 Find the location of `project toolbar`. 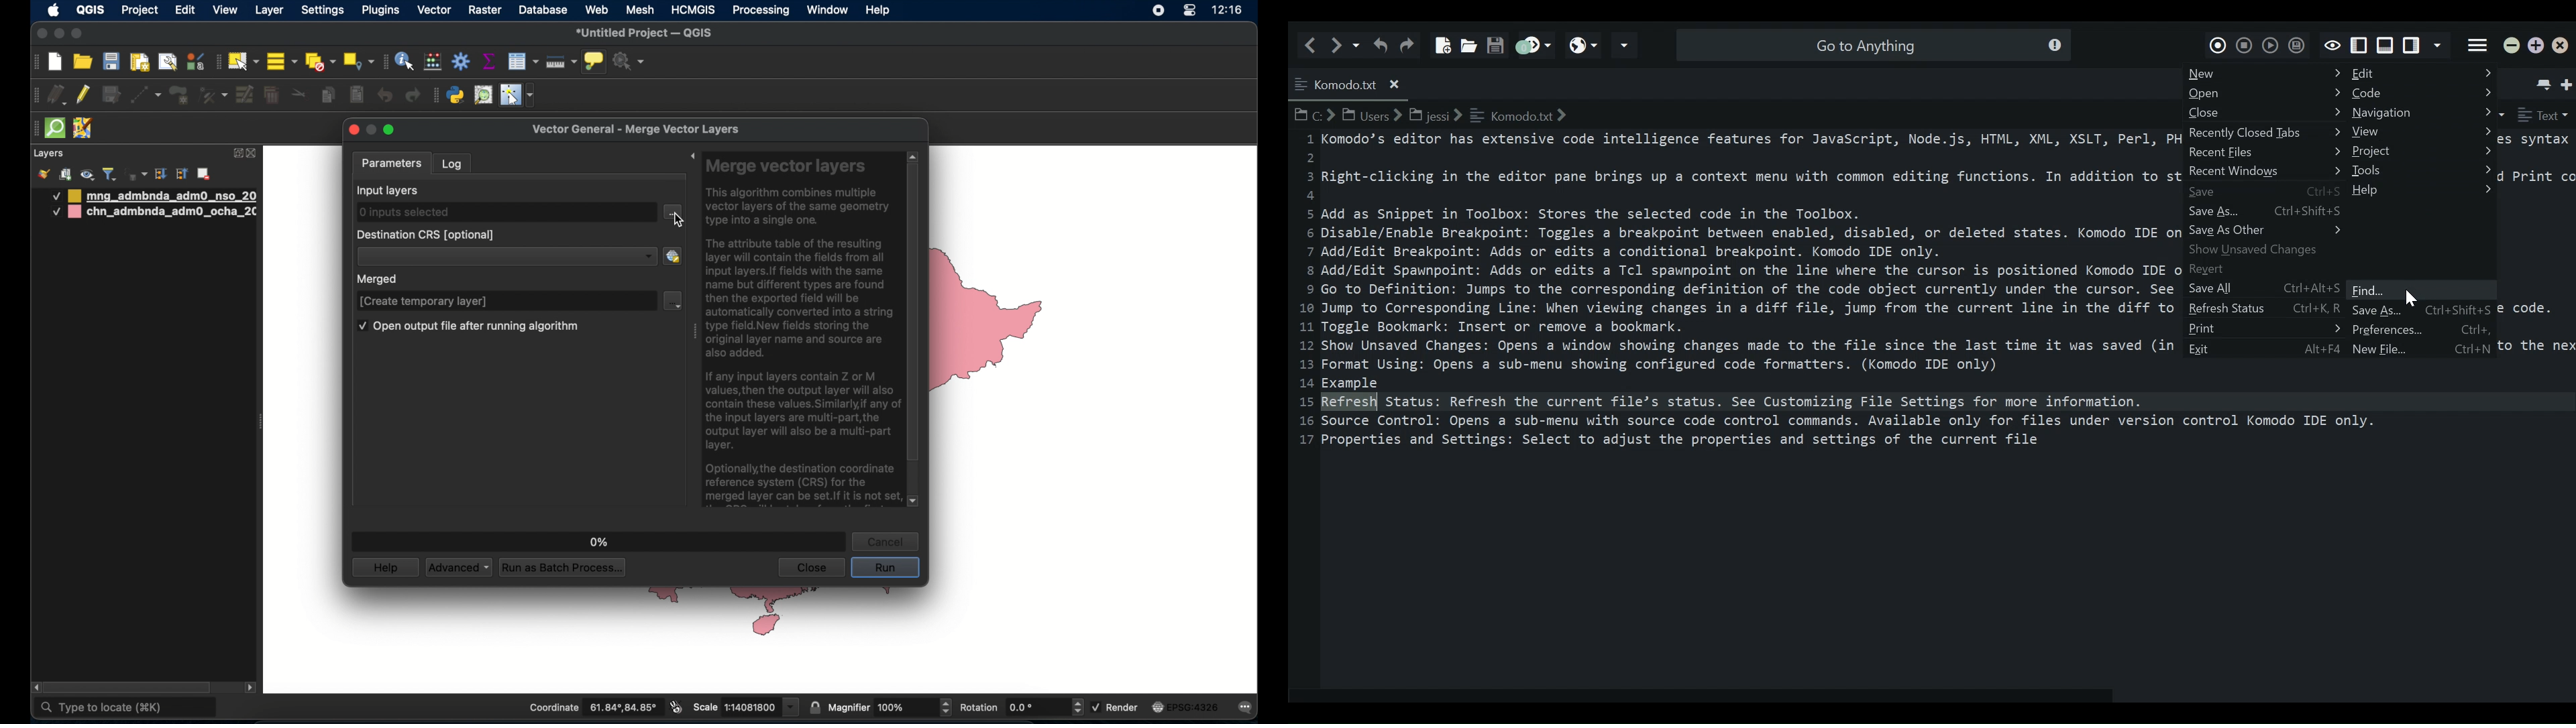

project toolbar is located at coordinates (34, 62).